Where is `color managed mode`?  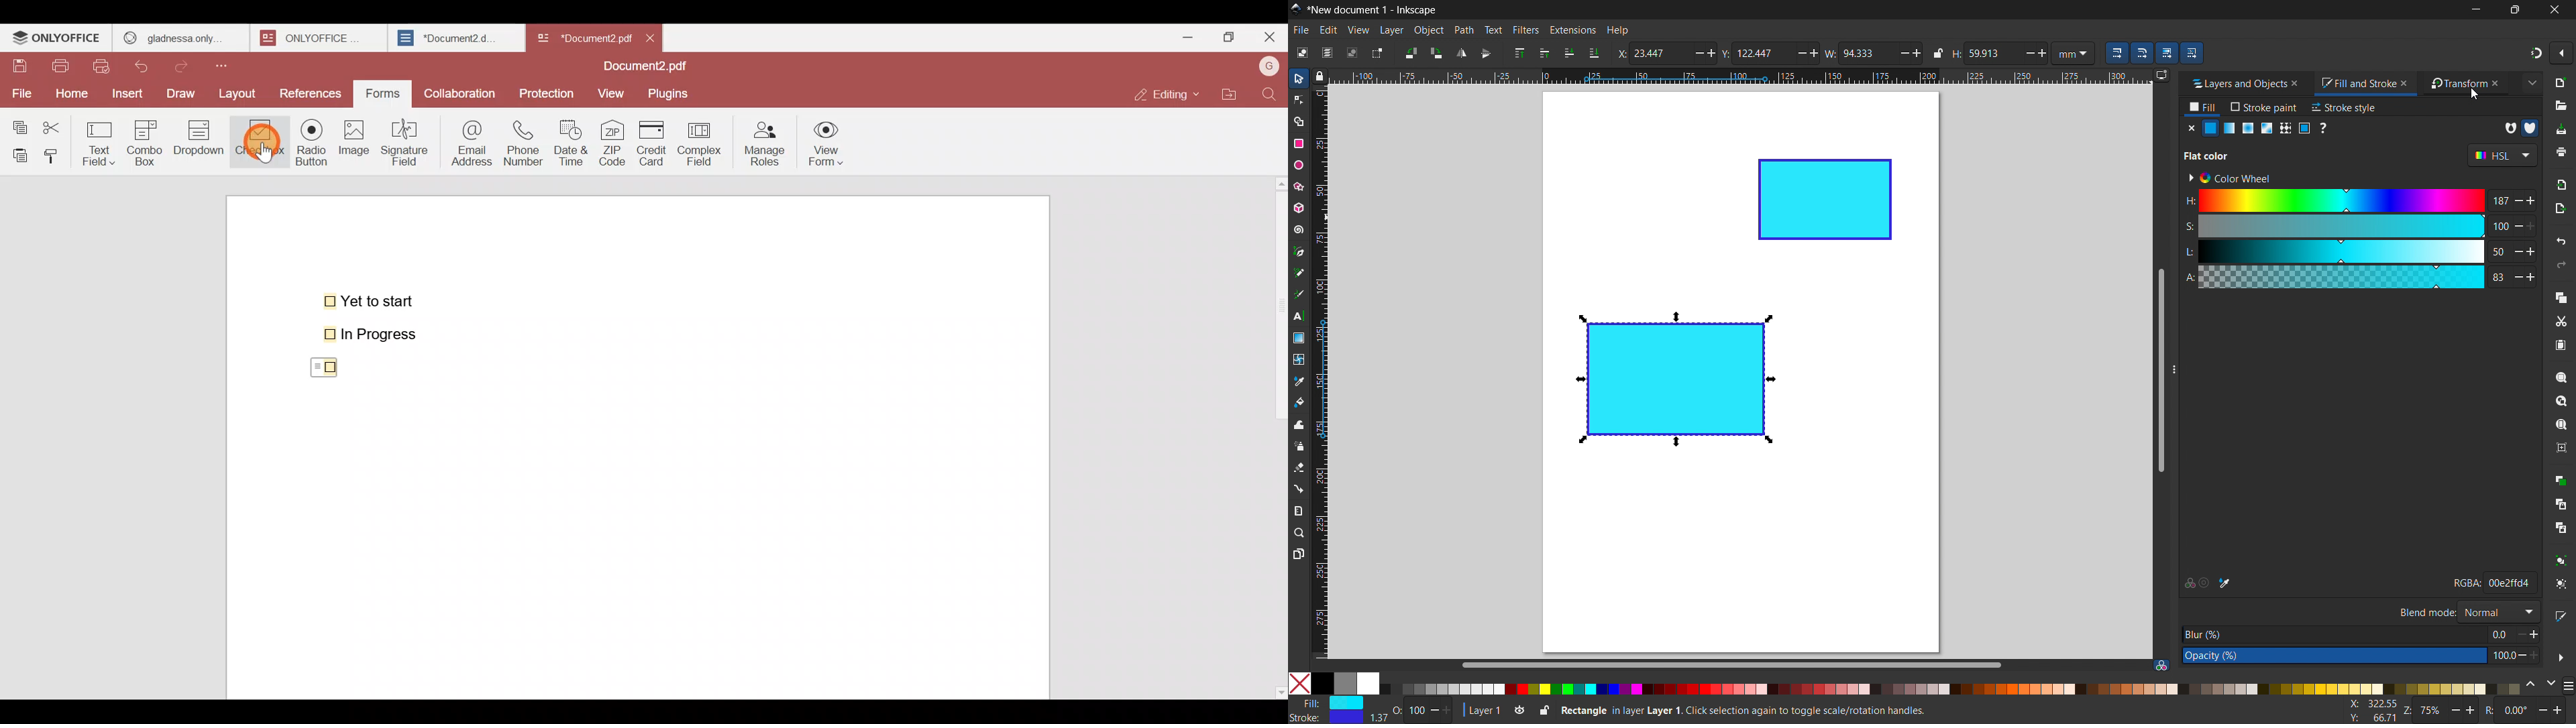 color managed mode is located at coordinates (2188, 584).